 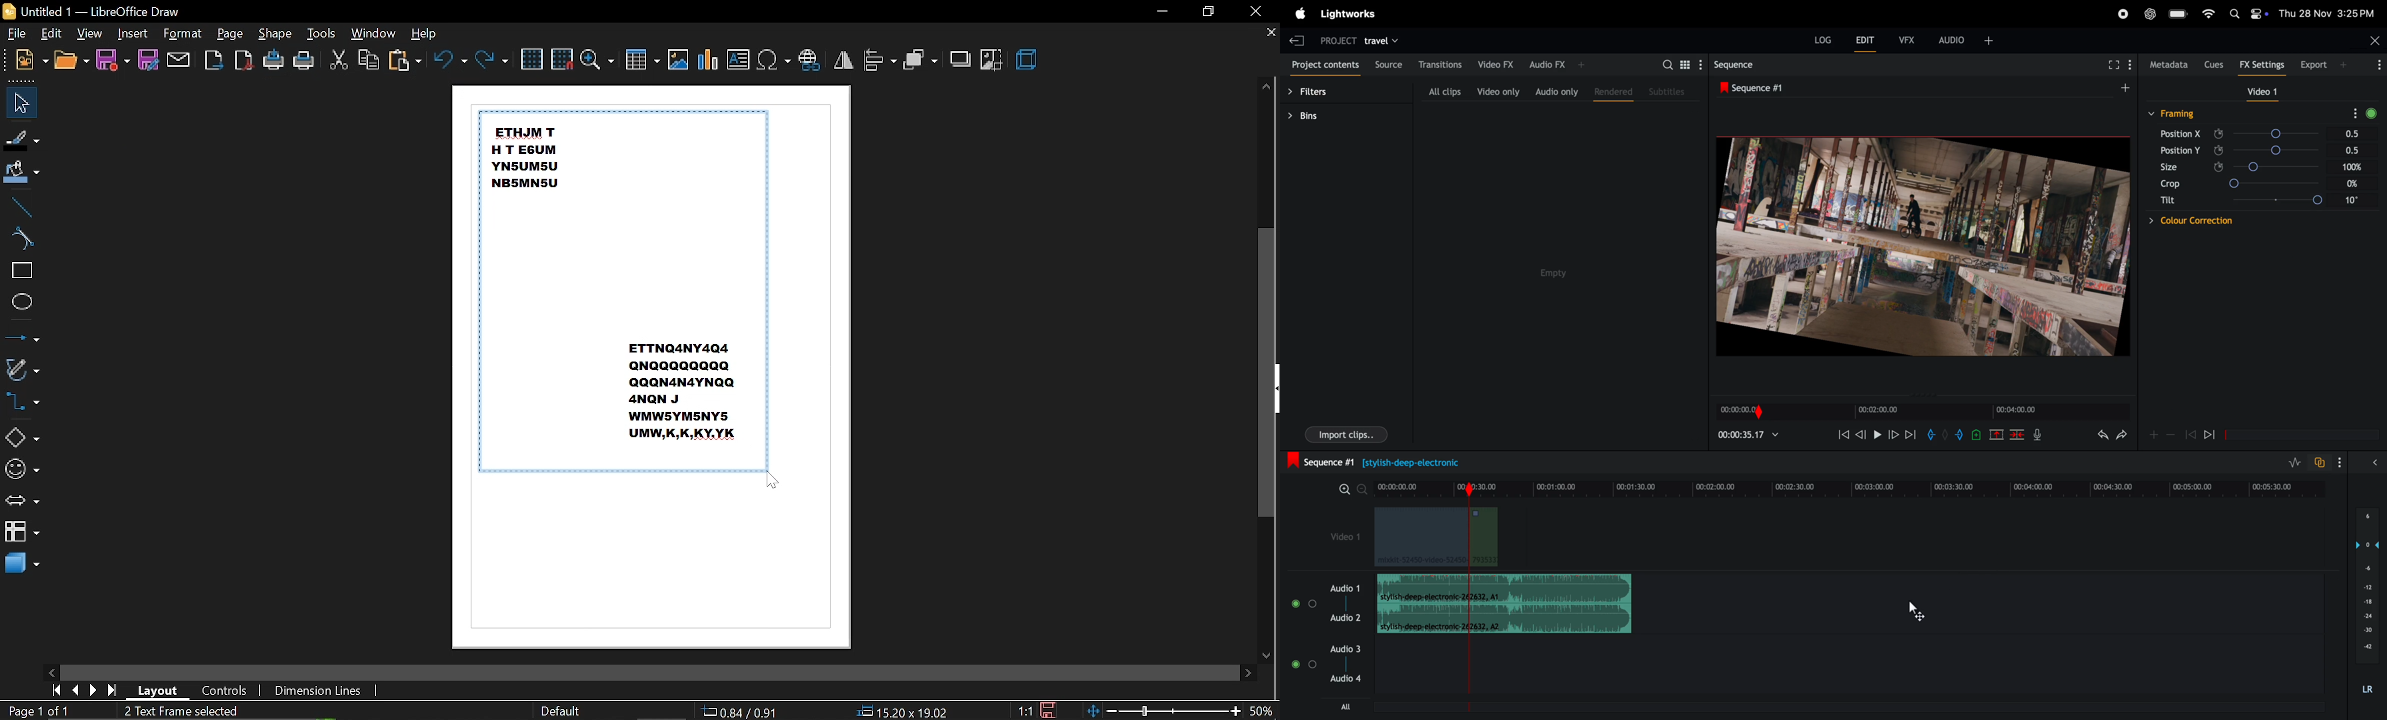 I want to click on curves and polygons, so click(x=24, y=369).